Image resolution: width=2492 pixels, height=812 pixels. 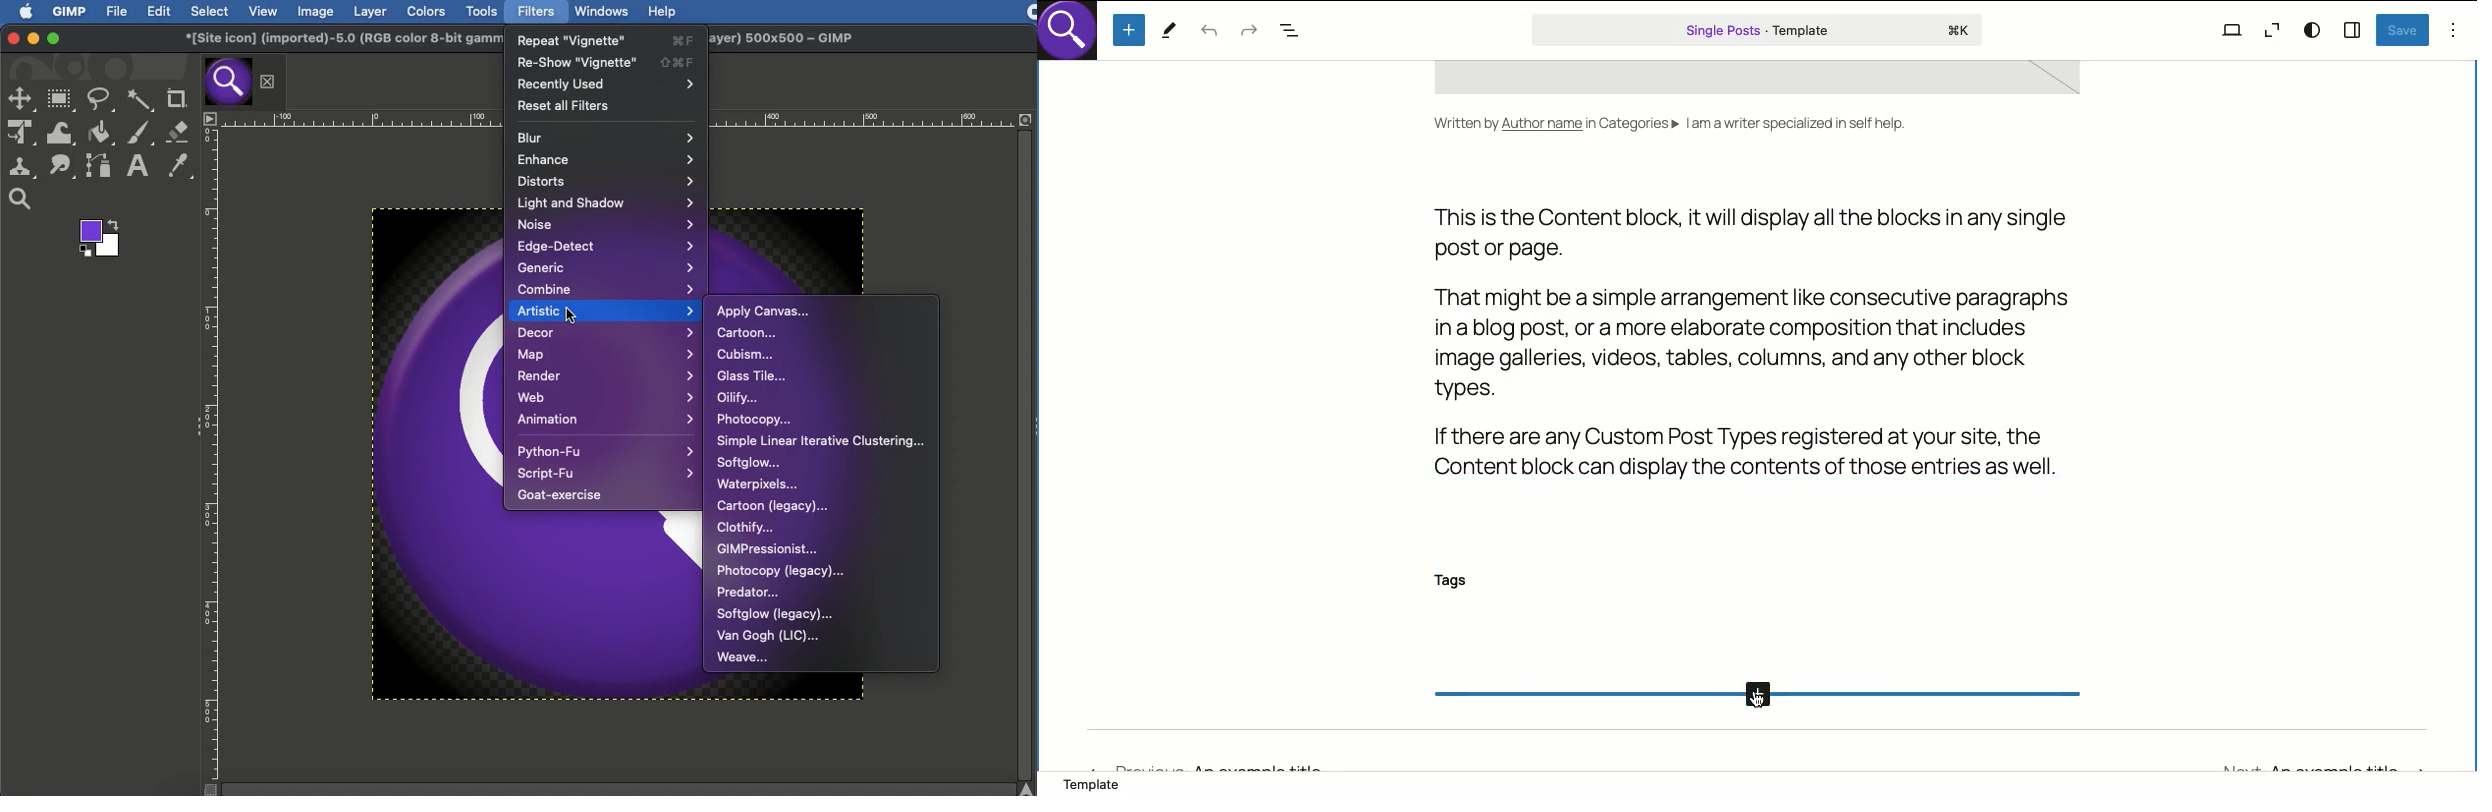 I want to click on Edge-detect, so click(x=606, y=246).